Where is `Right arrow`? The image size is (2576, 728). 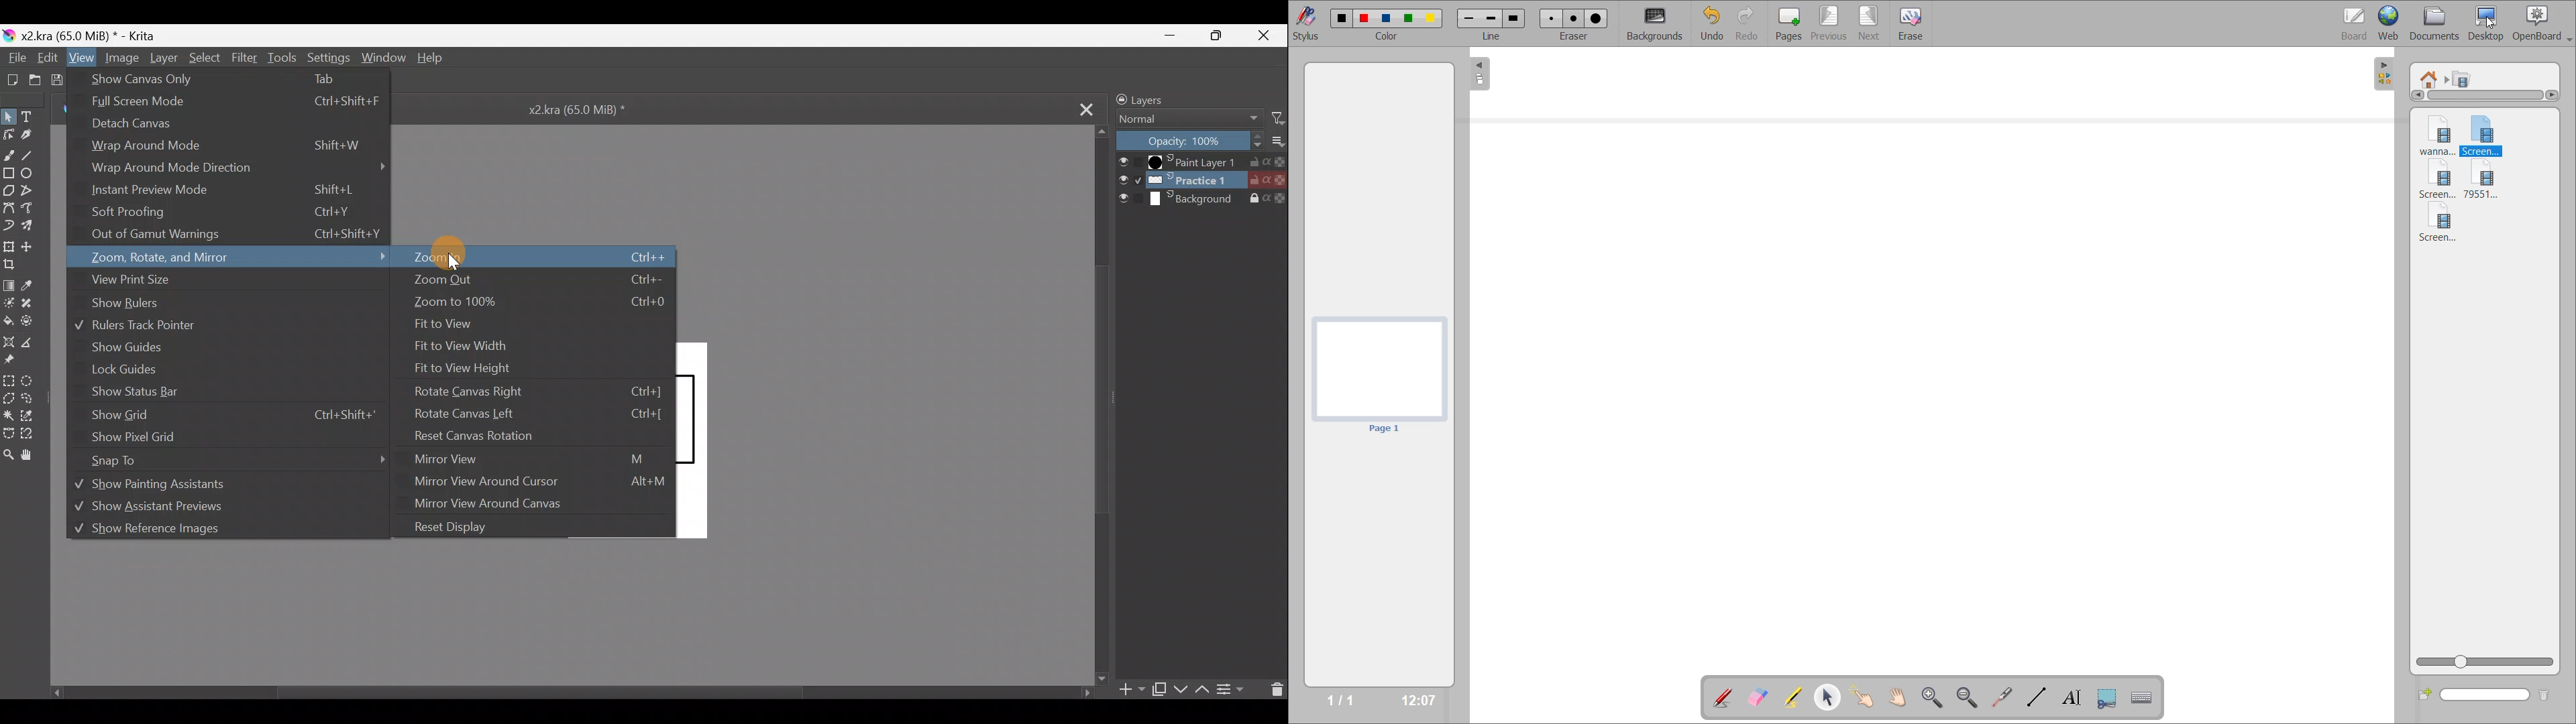 Right arrow is located at coordinates (2554, 95).